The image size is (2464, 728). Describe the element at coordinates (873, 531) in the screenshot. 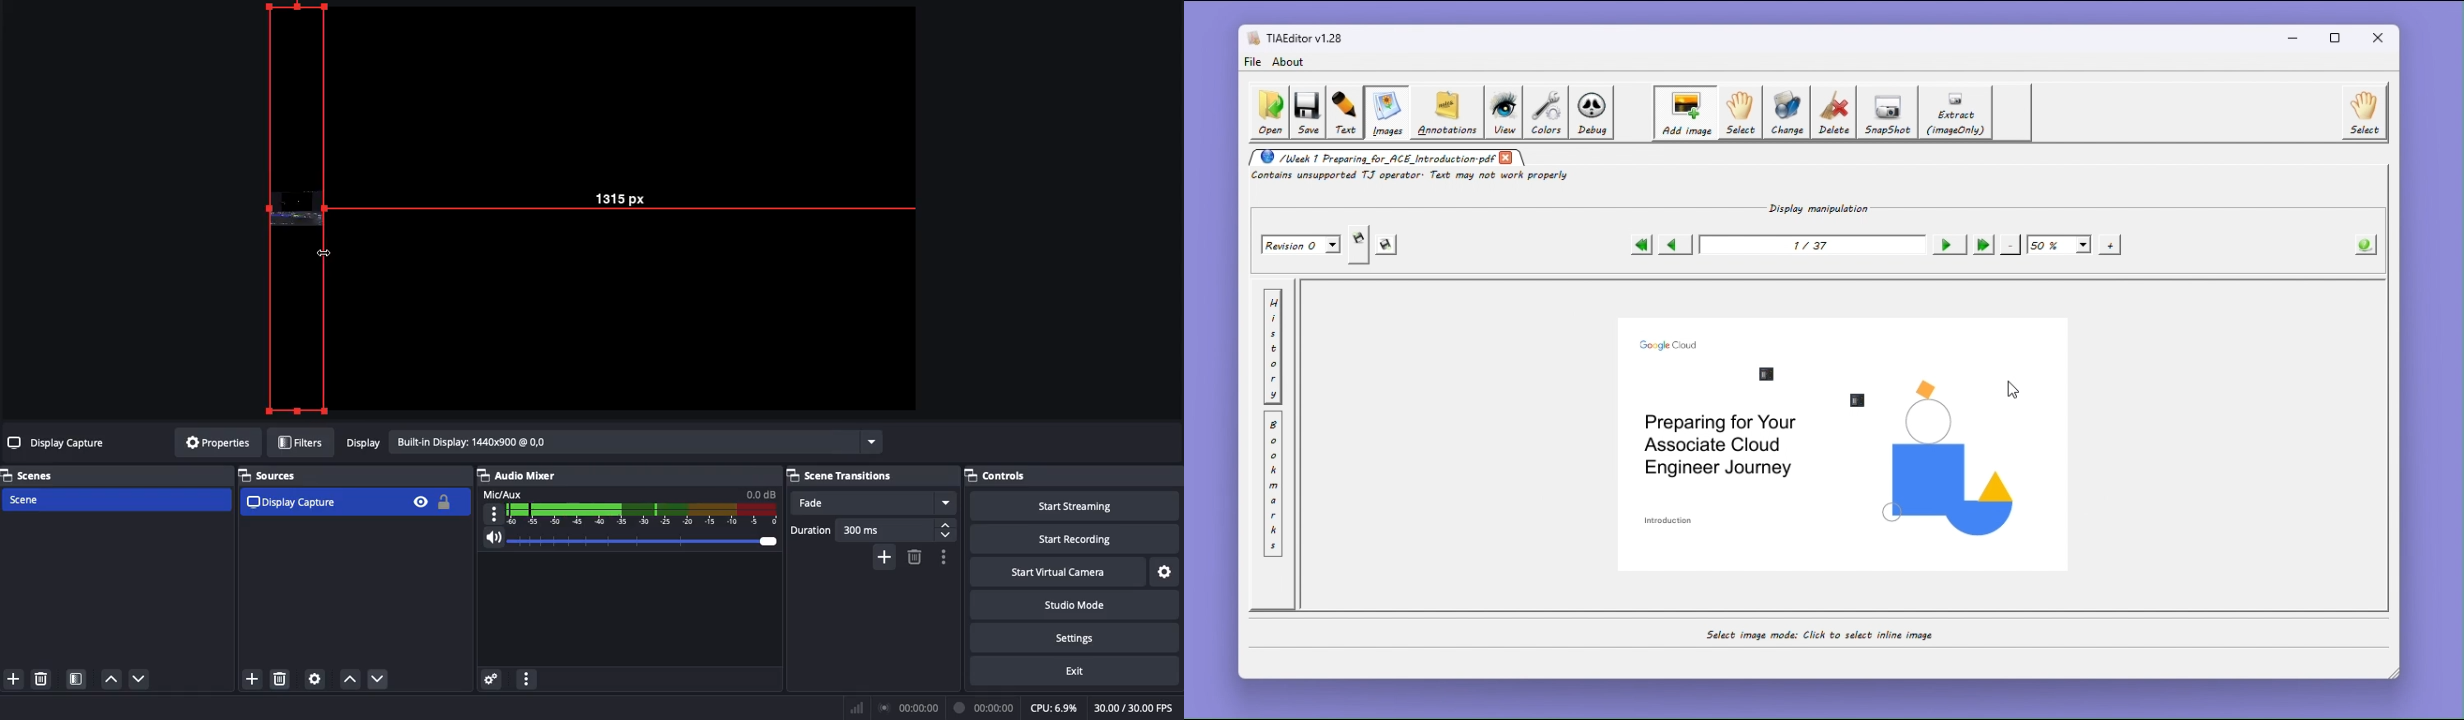

I see `Duration` at that location.